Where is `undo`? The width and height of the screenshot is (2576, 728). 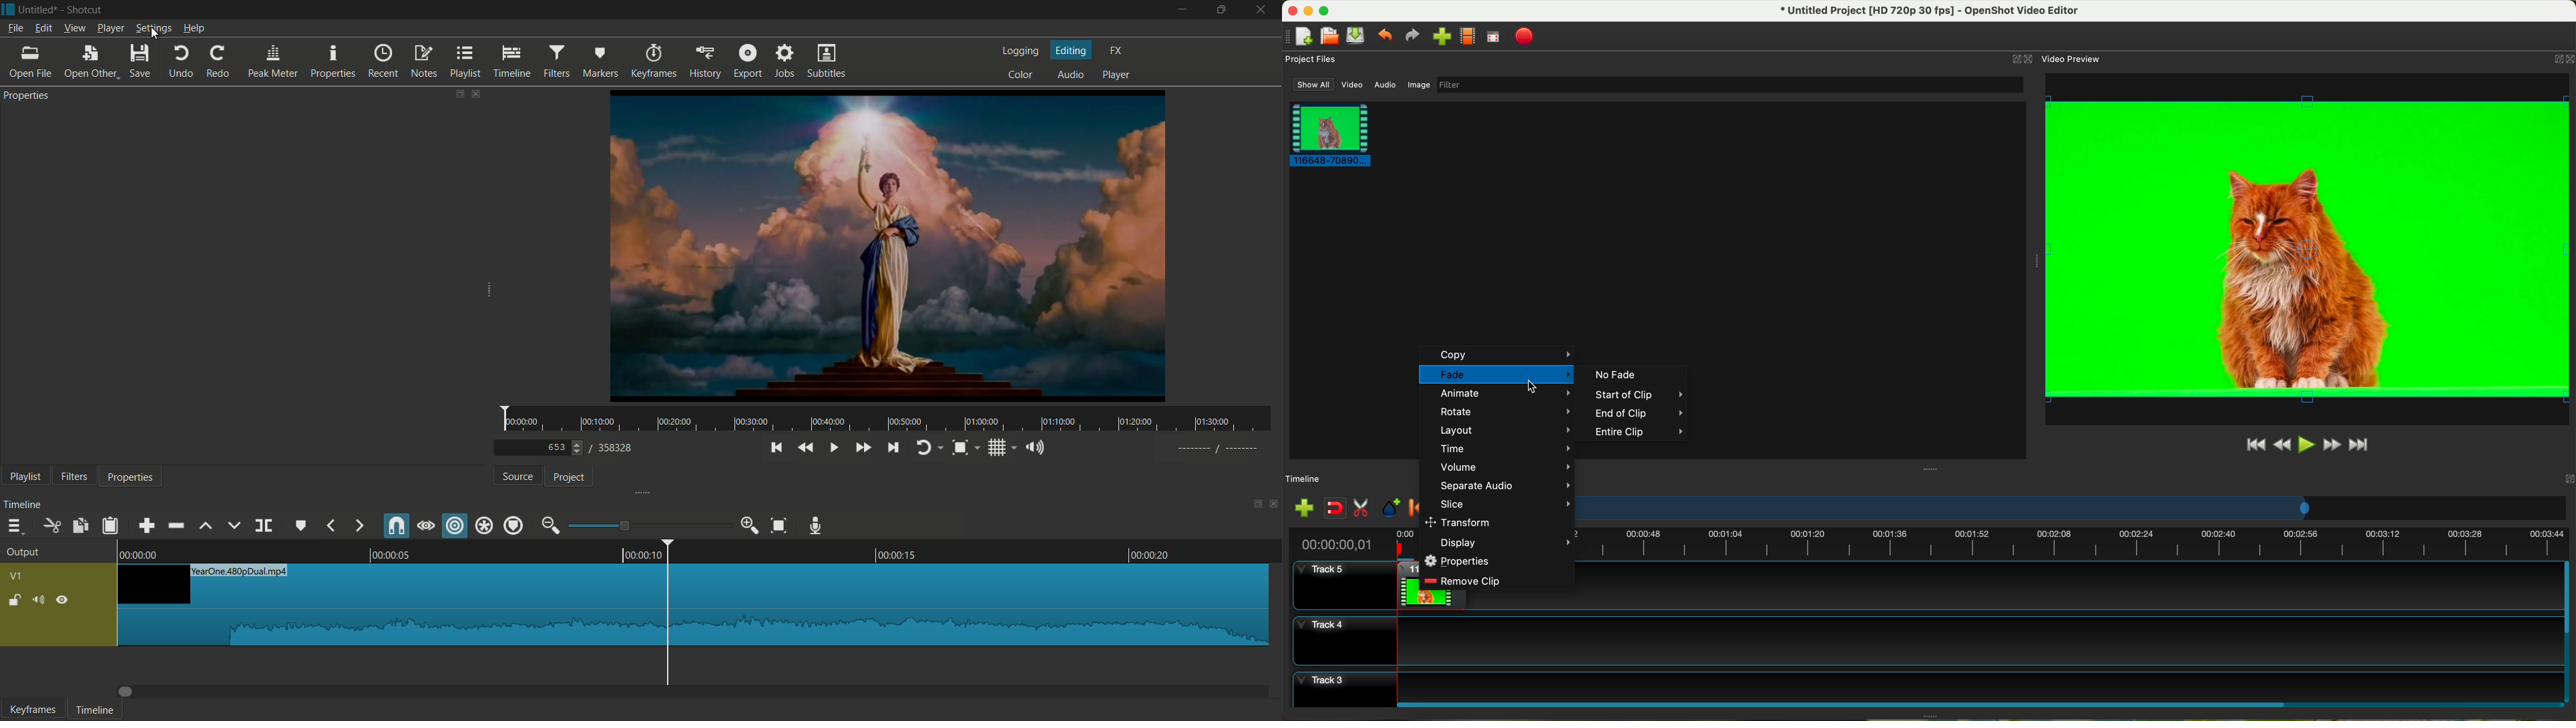 undo is located at coordinates (178, 60).